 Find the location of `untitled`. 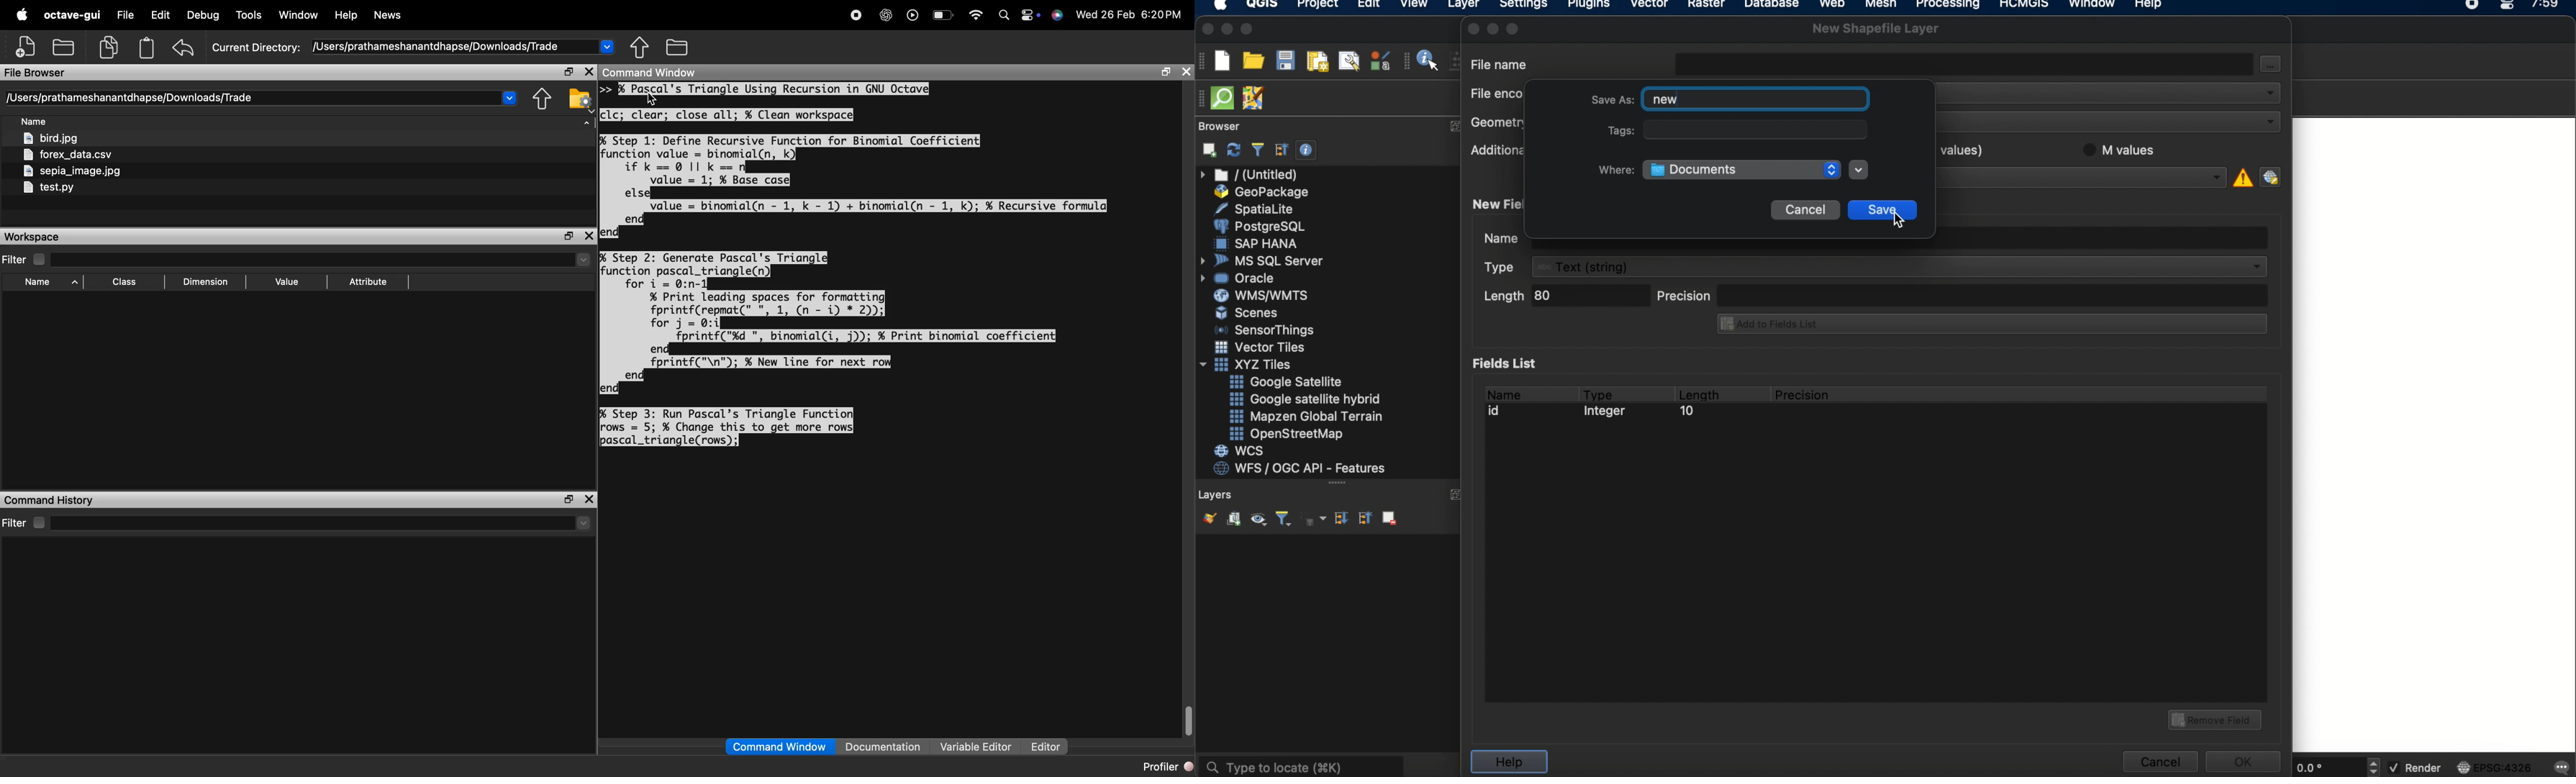

untitled is located at coordinates (1251, 175).